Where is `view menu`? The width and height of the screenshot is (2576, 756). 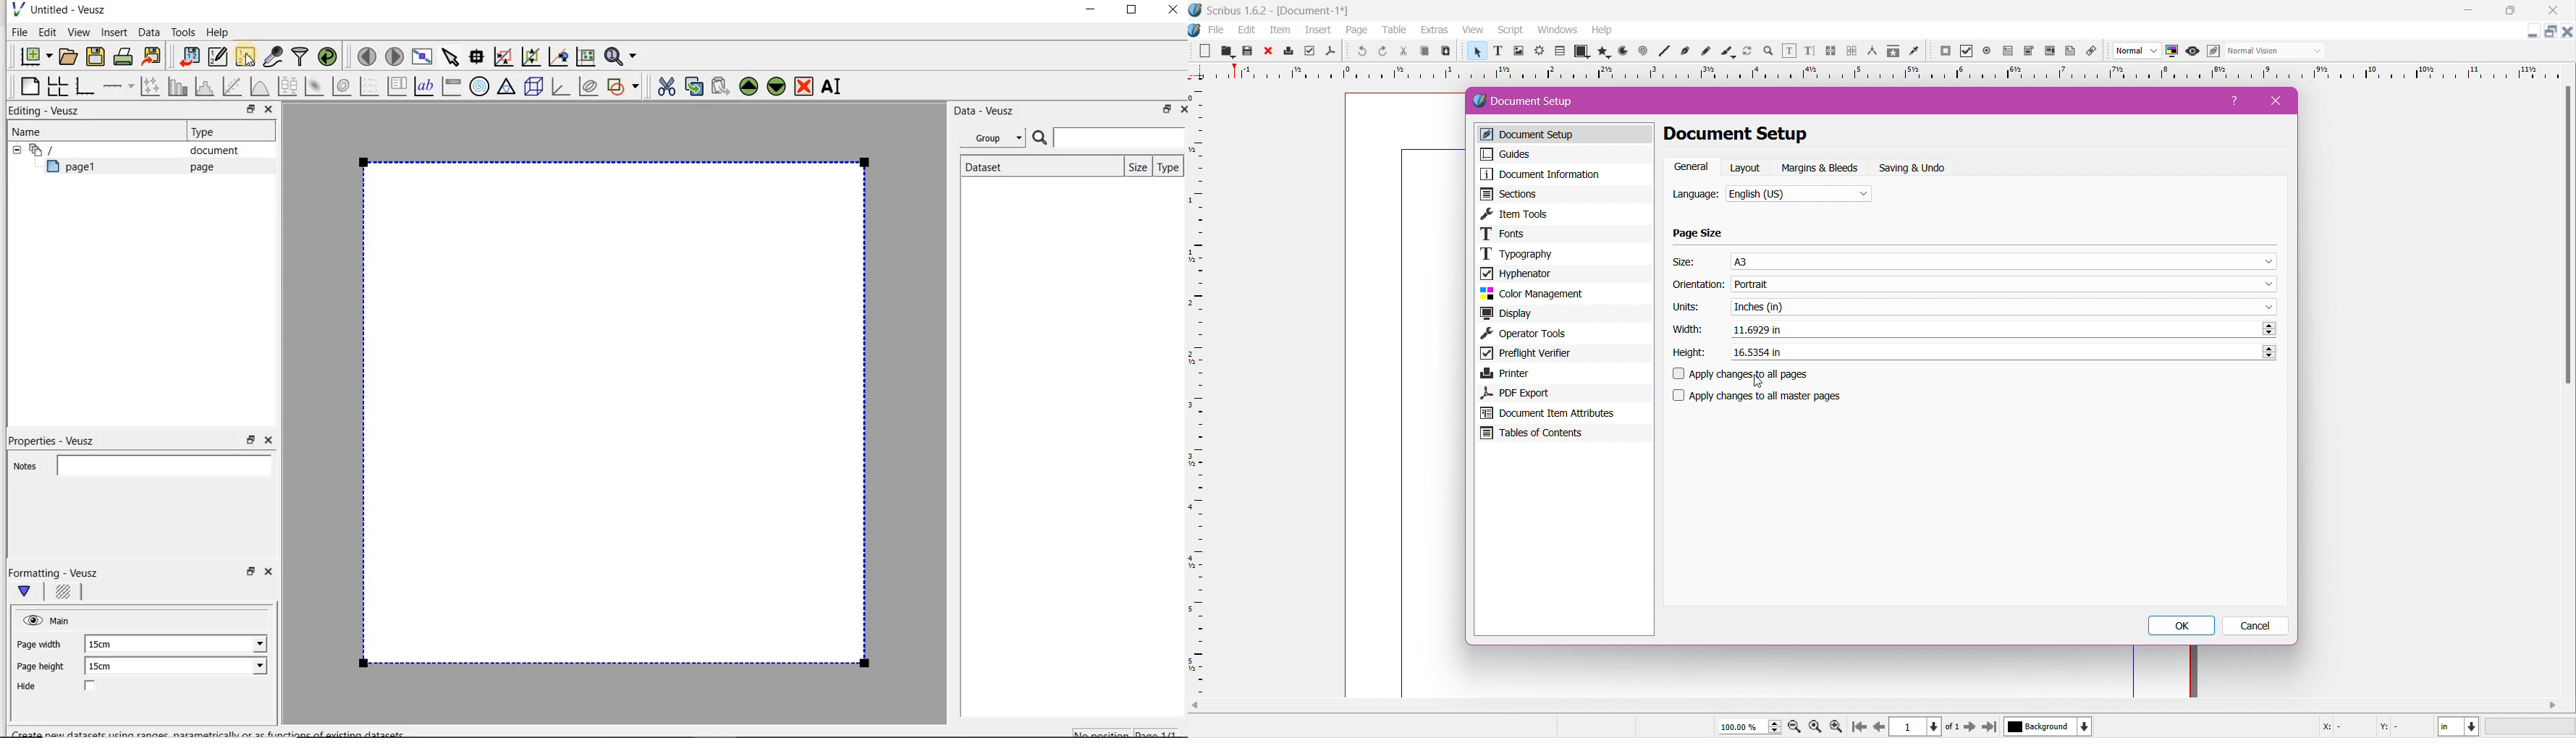
view menu is located at coordinates (1473, 30).